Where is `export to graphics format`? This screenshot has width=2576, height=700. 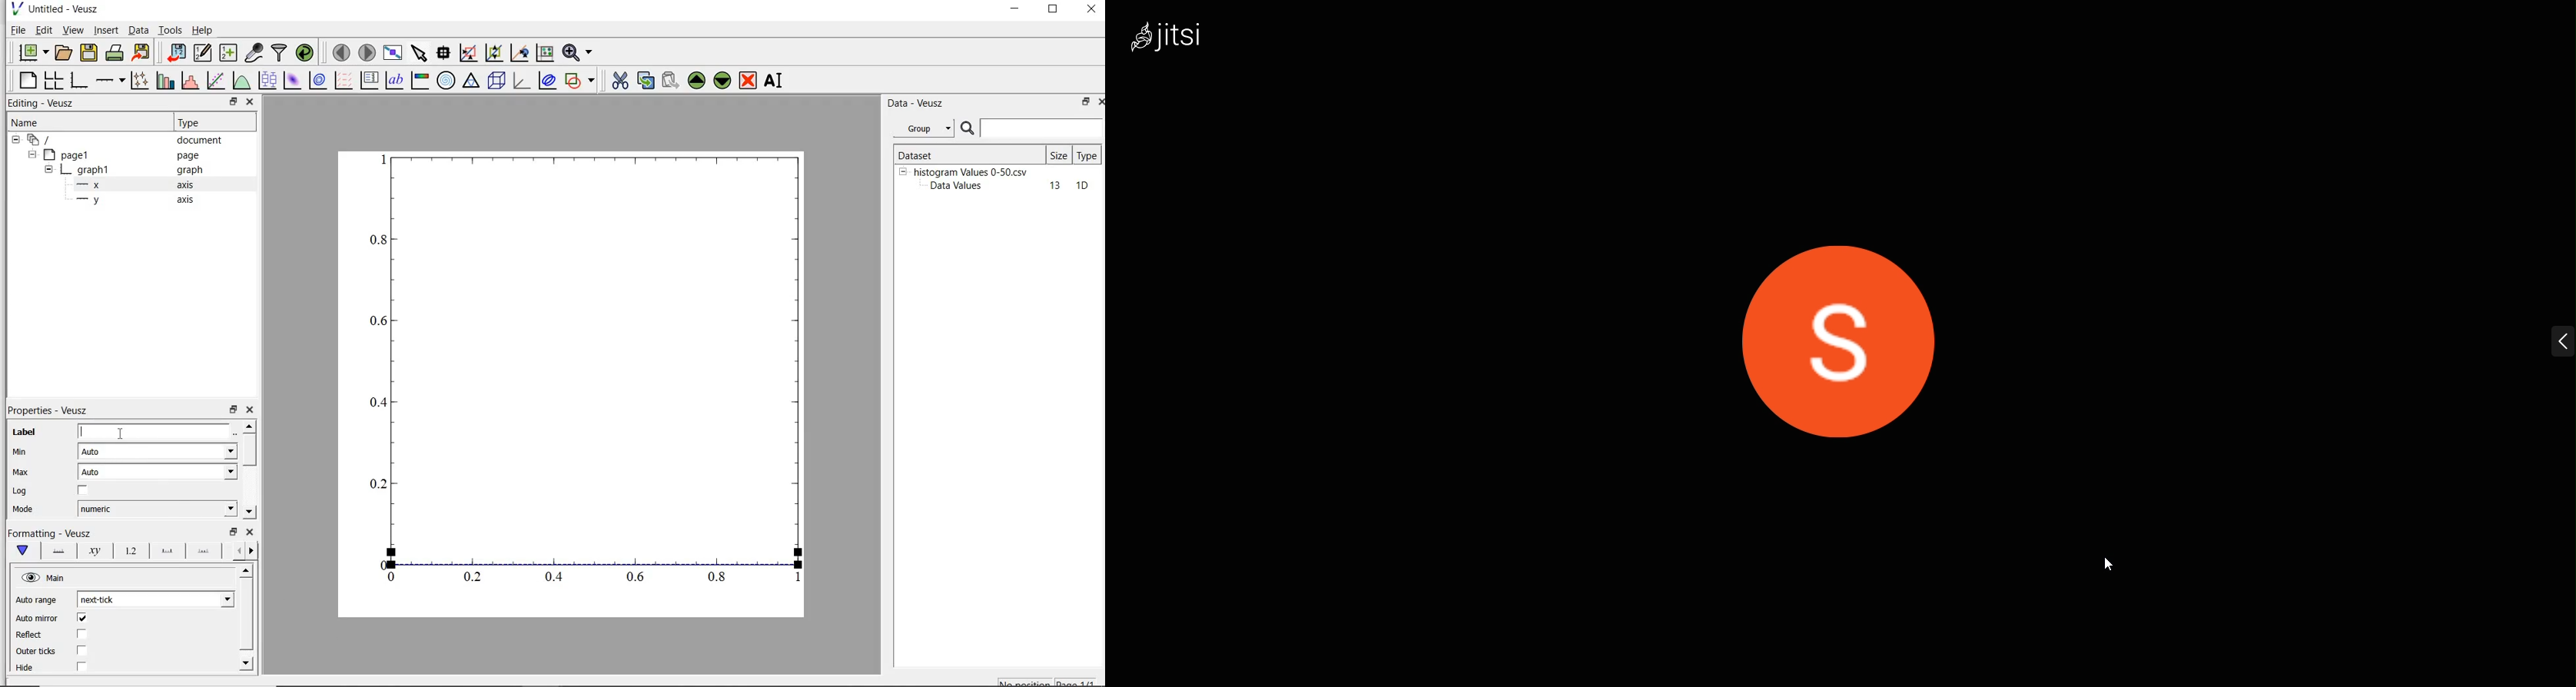
export to graphics format is located at coordinates (142, 51).